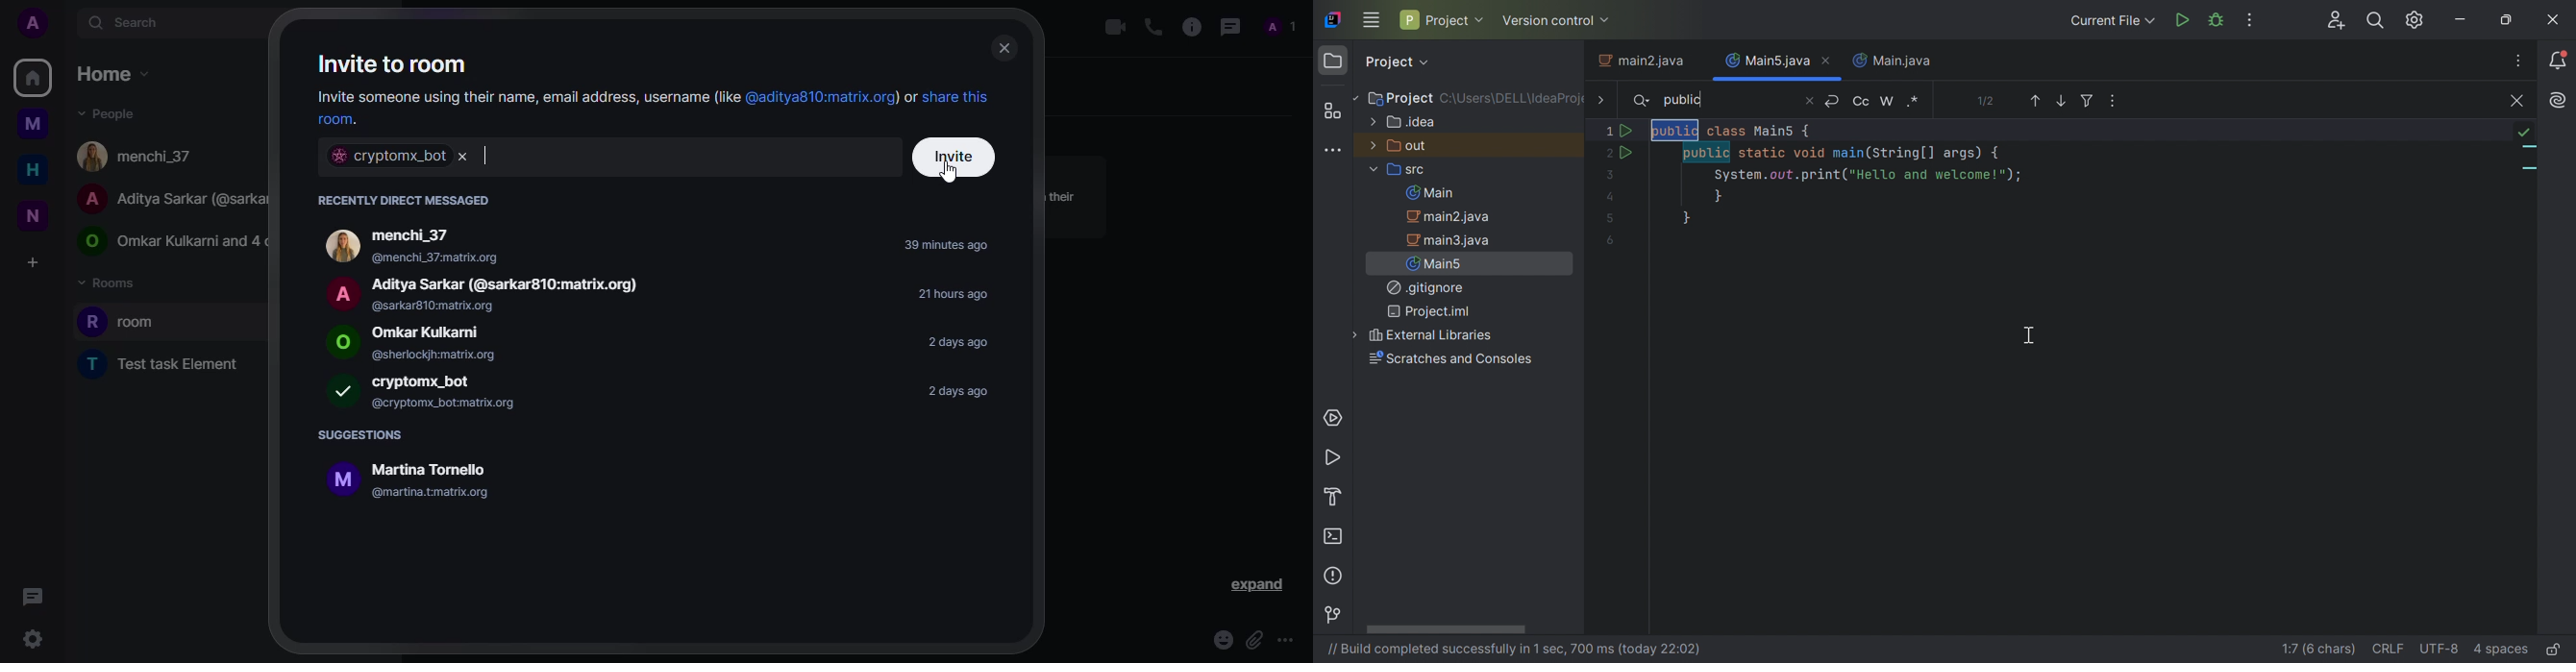 This screenshot has width=2576, height=672. I want to click on Scroll bar, so click(1445, 629).